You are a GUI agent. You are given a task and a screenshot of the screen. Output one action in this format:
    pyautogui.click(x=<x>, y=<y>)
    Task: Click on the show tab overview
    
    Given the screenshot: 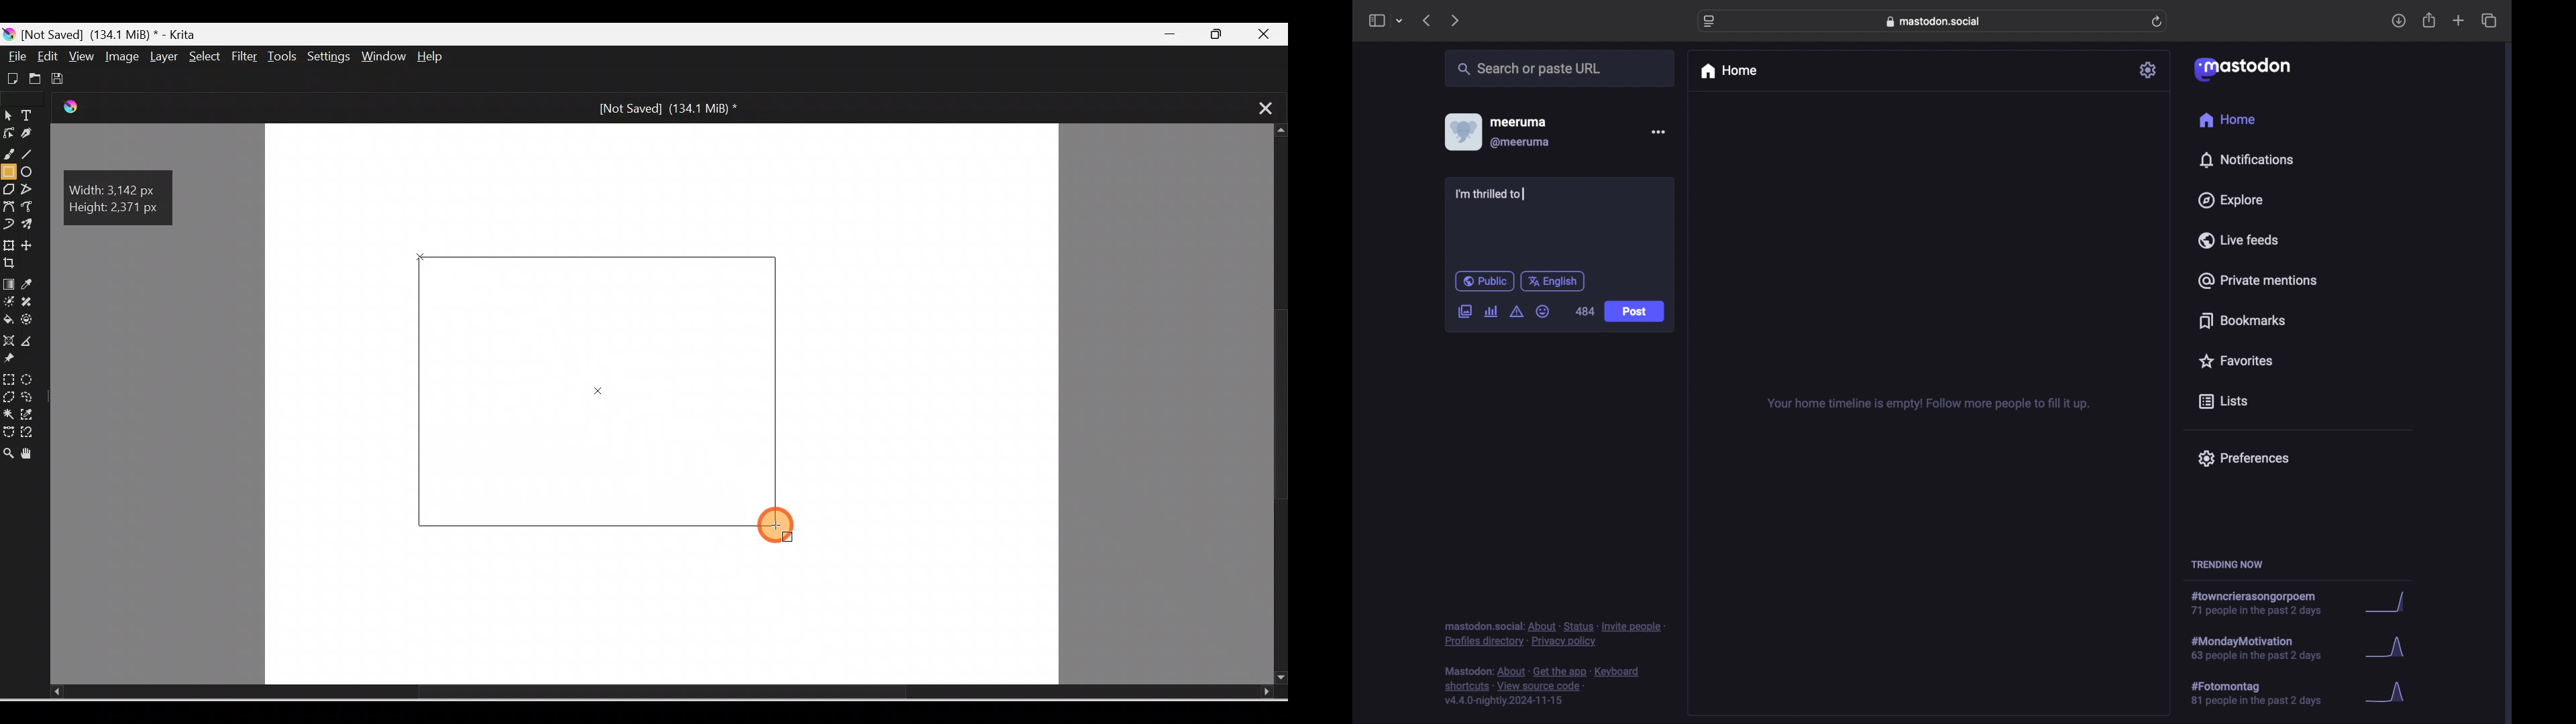 What is the action you would take?
    pyautogui.click(x=2490, y=20)
    